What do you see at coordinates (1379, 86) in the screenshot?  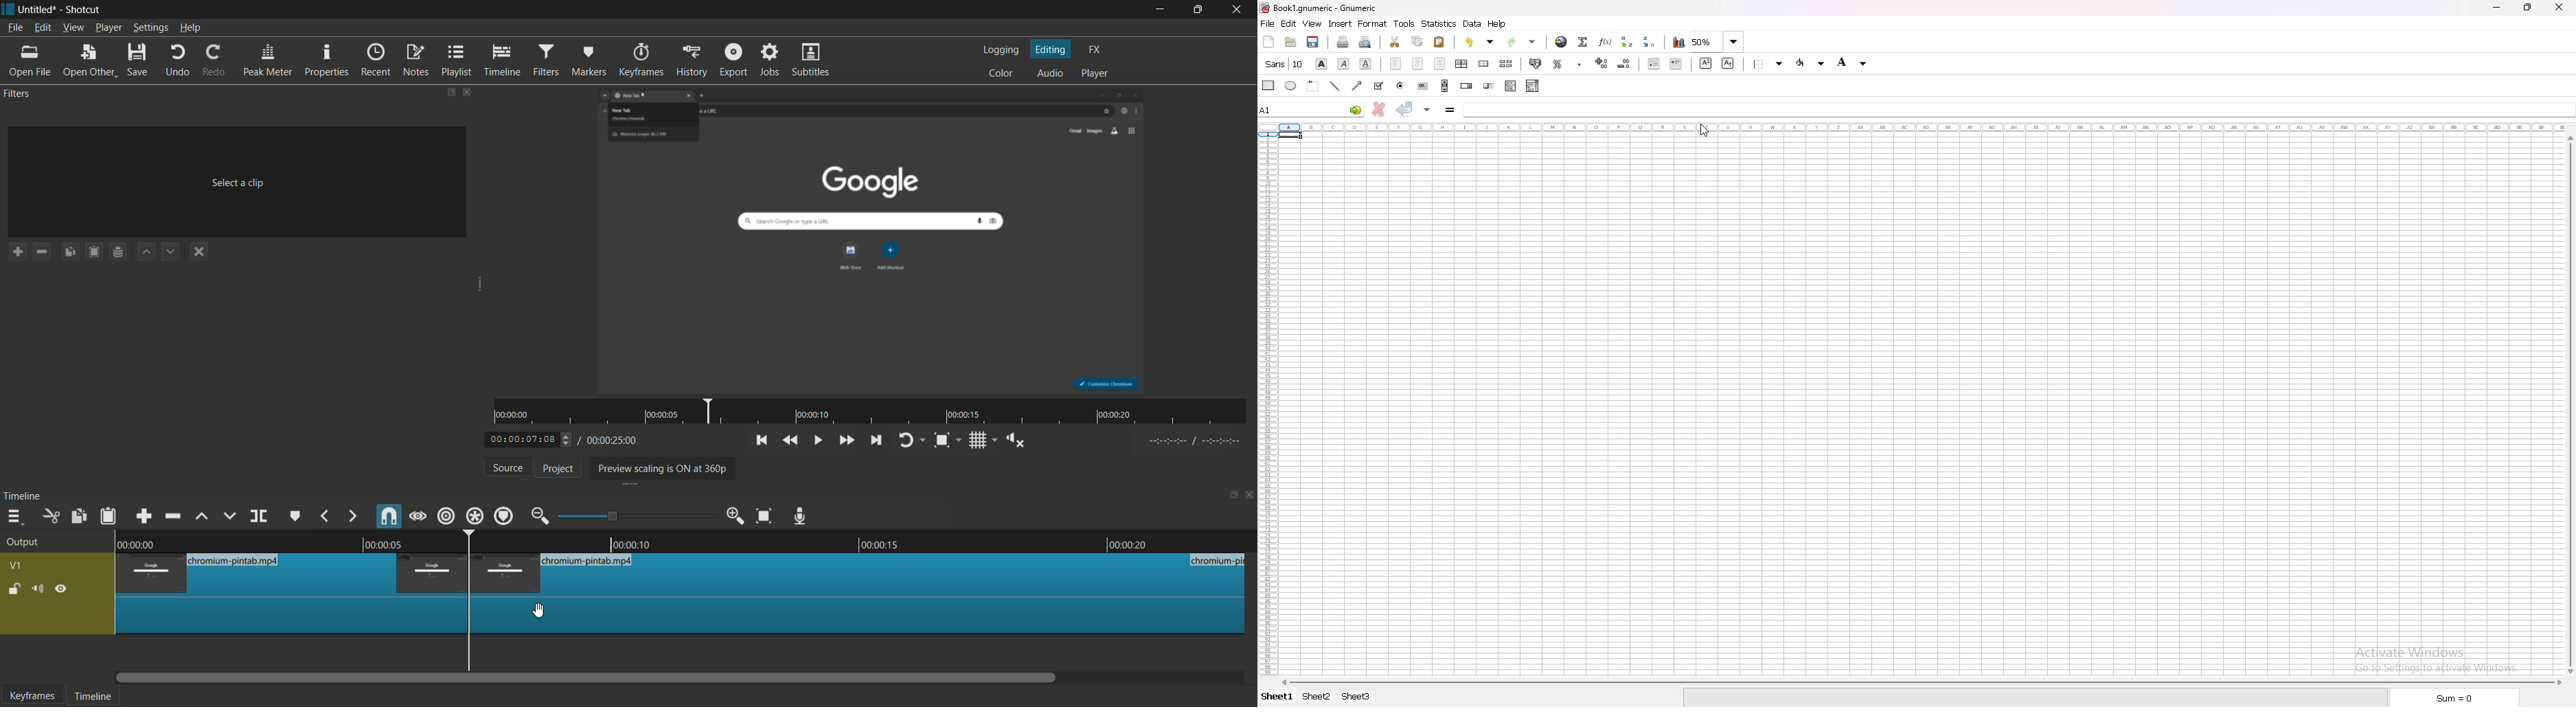 I see `tickbox` at bounding box center [1379, 86].